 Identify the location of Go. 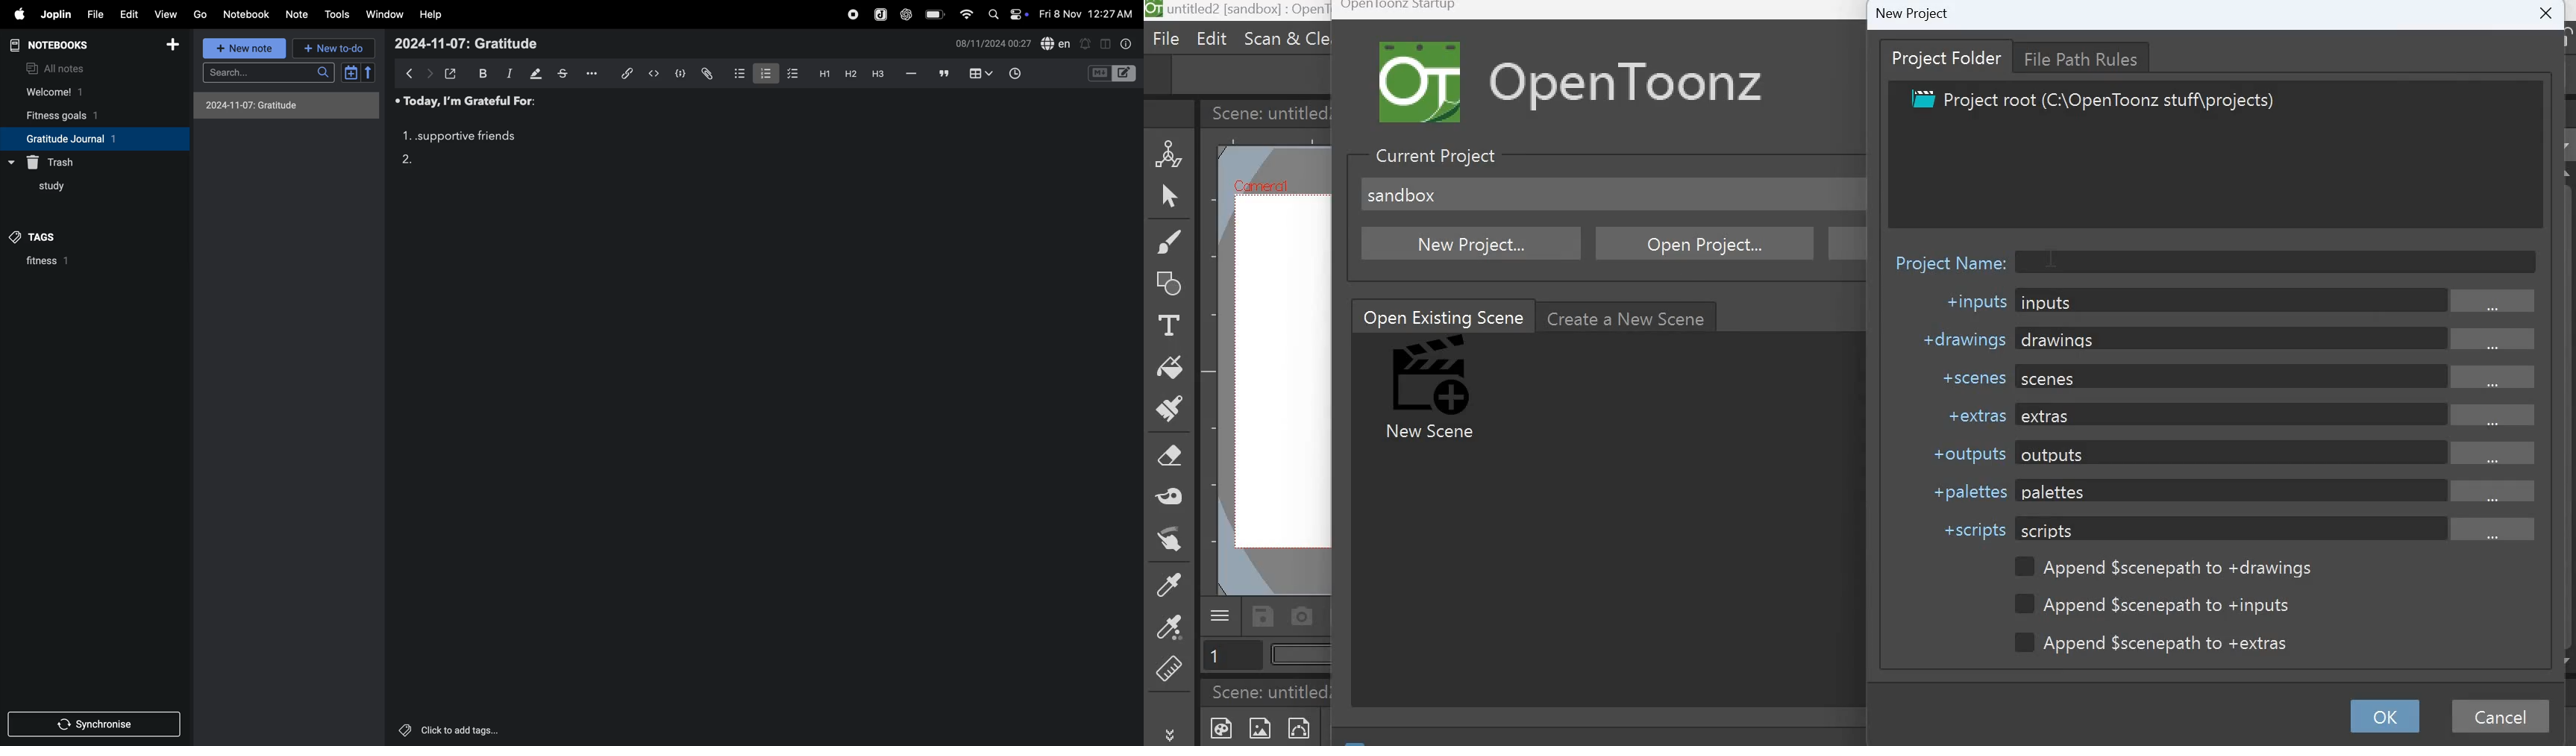
(201, 13).